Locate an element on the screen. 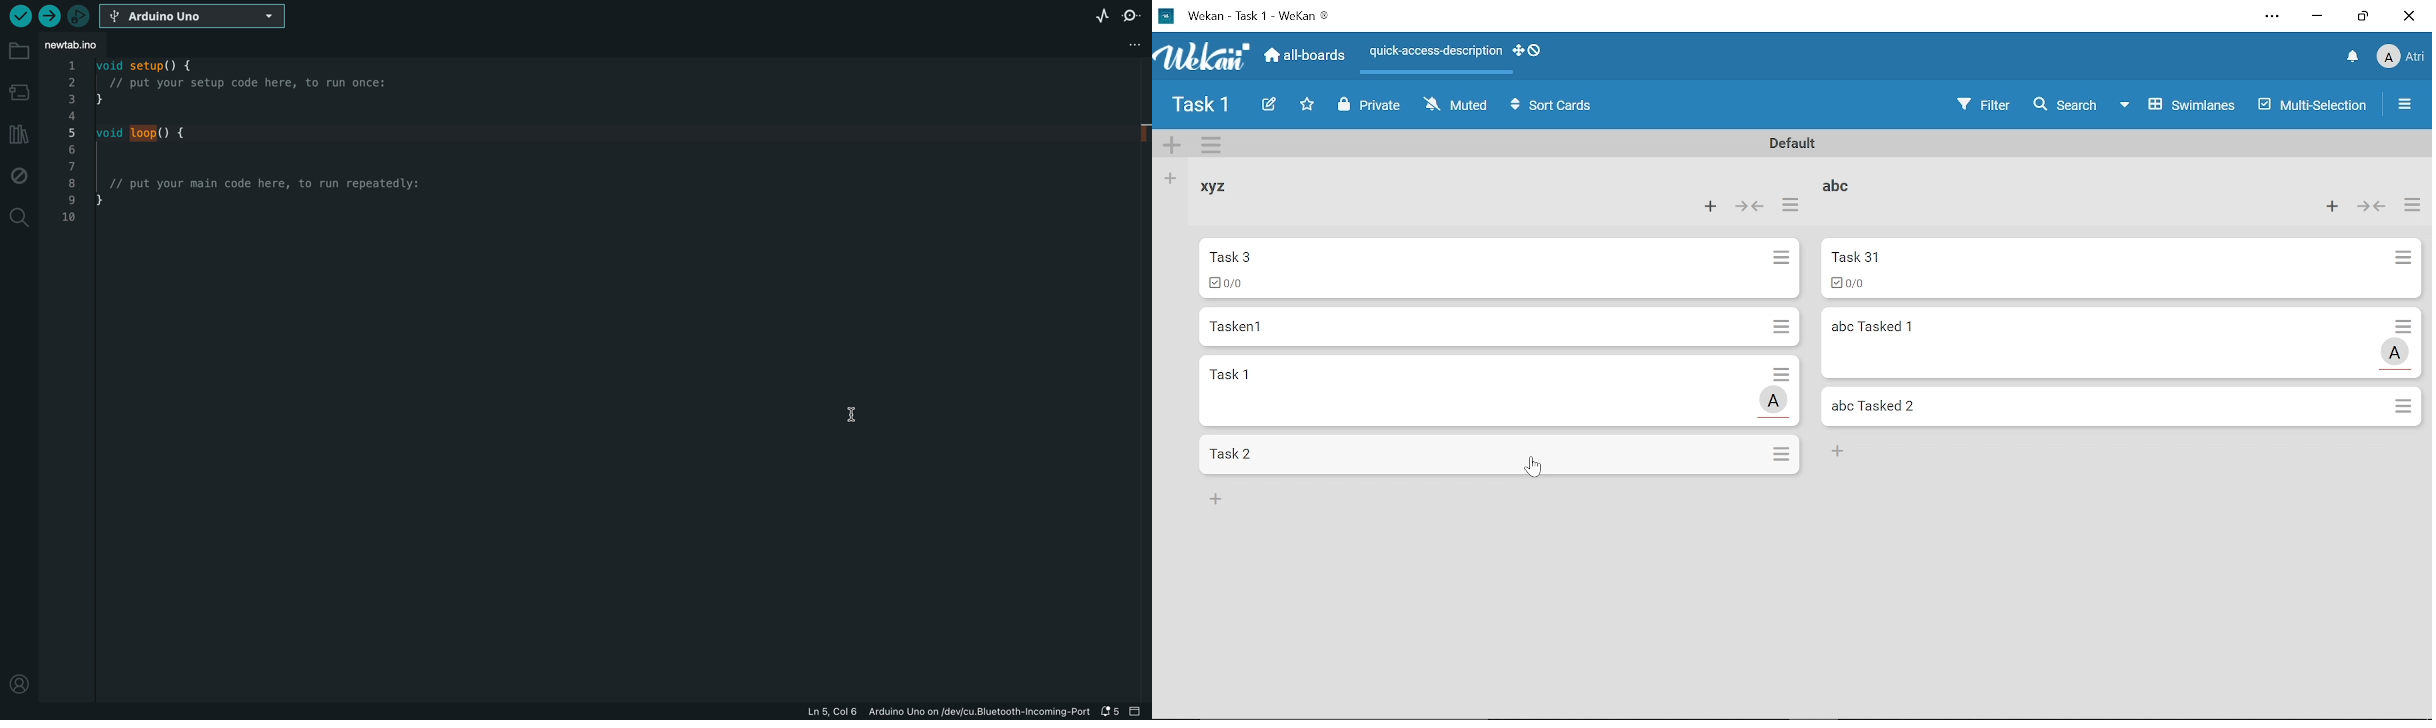  Card named "Tasken 1" is located at coordinates (1478, 326).